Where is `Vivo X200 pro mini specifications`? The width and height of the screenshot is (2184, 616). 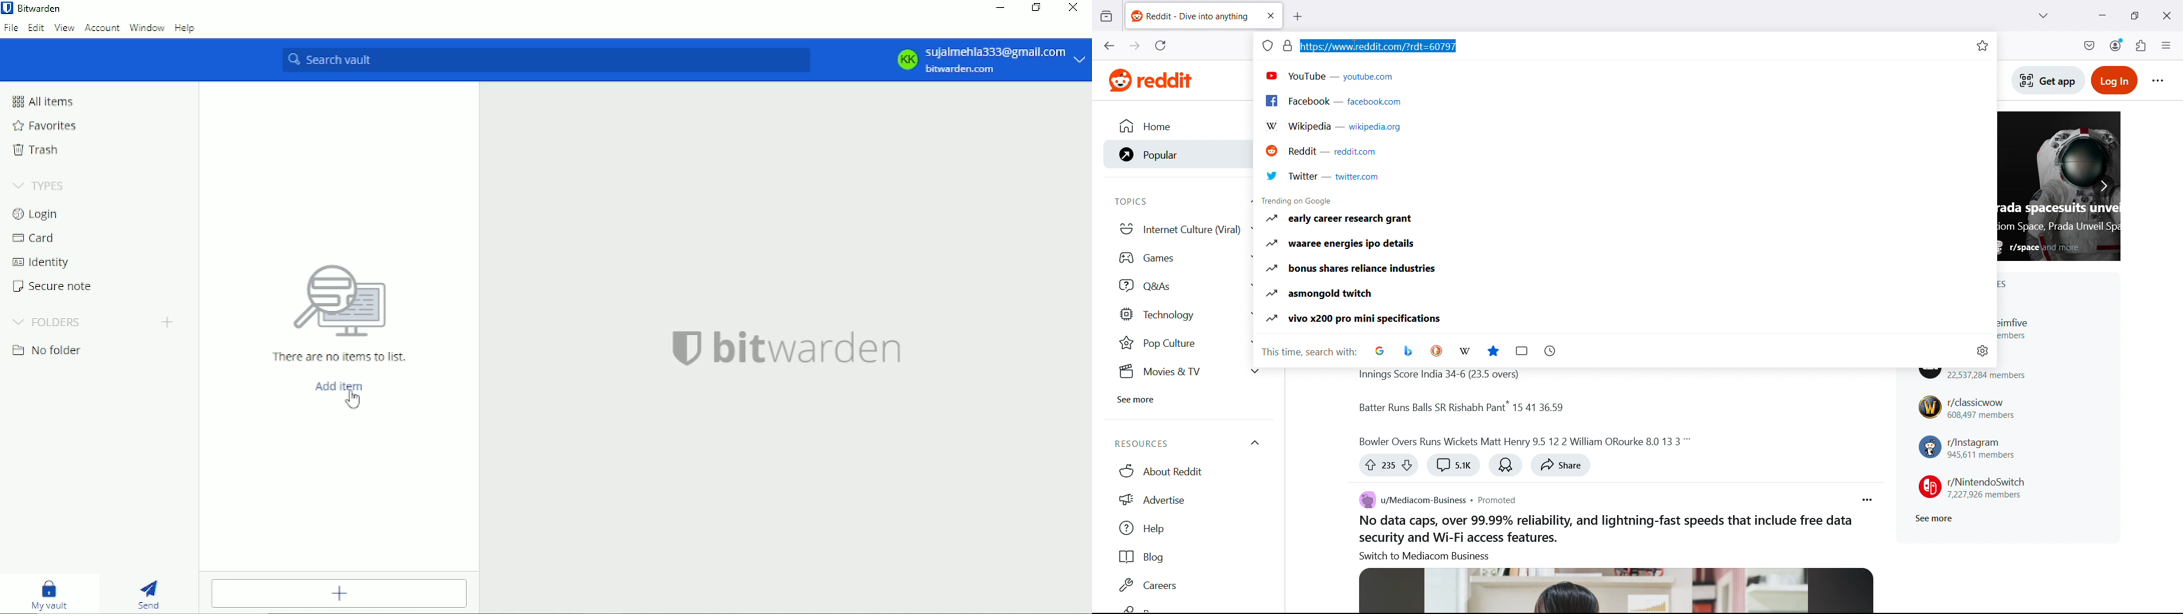 Vivo X200 pro mini specifications is located at coordinates (1624, 318).